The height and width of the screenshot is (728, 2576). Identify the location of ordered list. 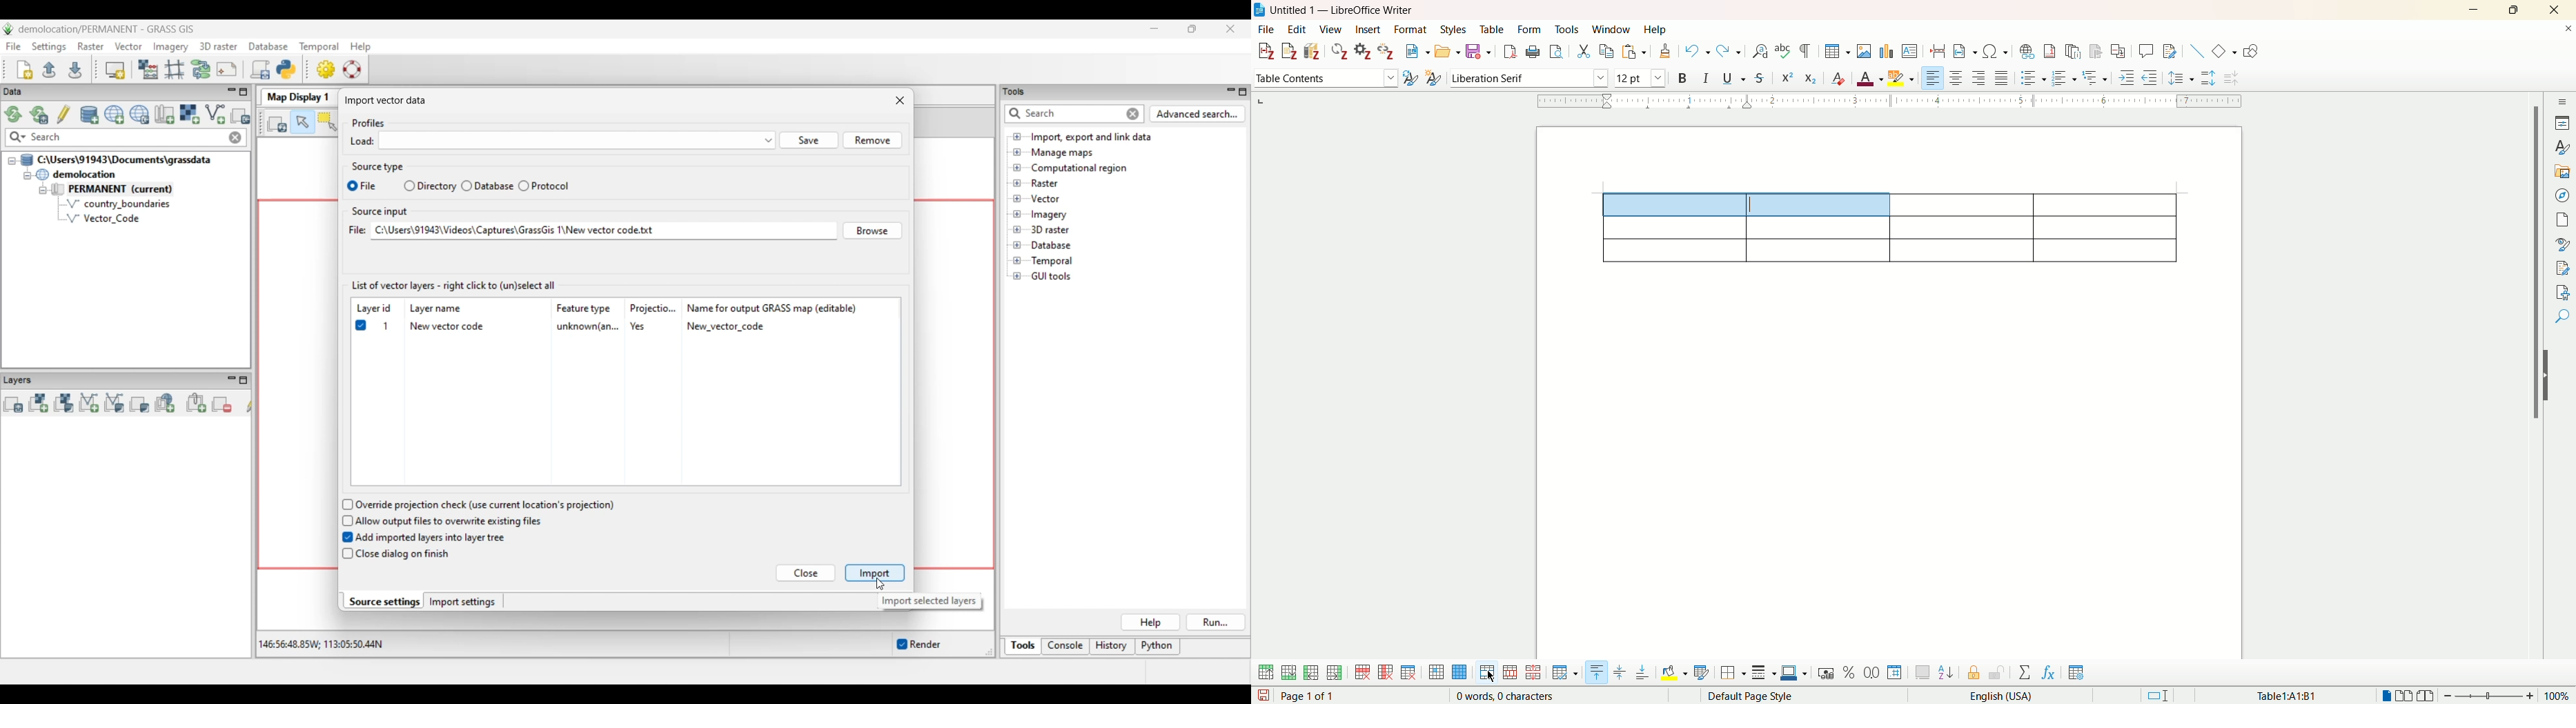
(2063, 79).